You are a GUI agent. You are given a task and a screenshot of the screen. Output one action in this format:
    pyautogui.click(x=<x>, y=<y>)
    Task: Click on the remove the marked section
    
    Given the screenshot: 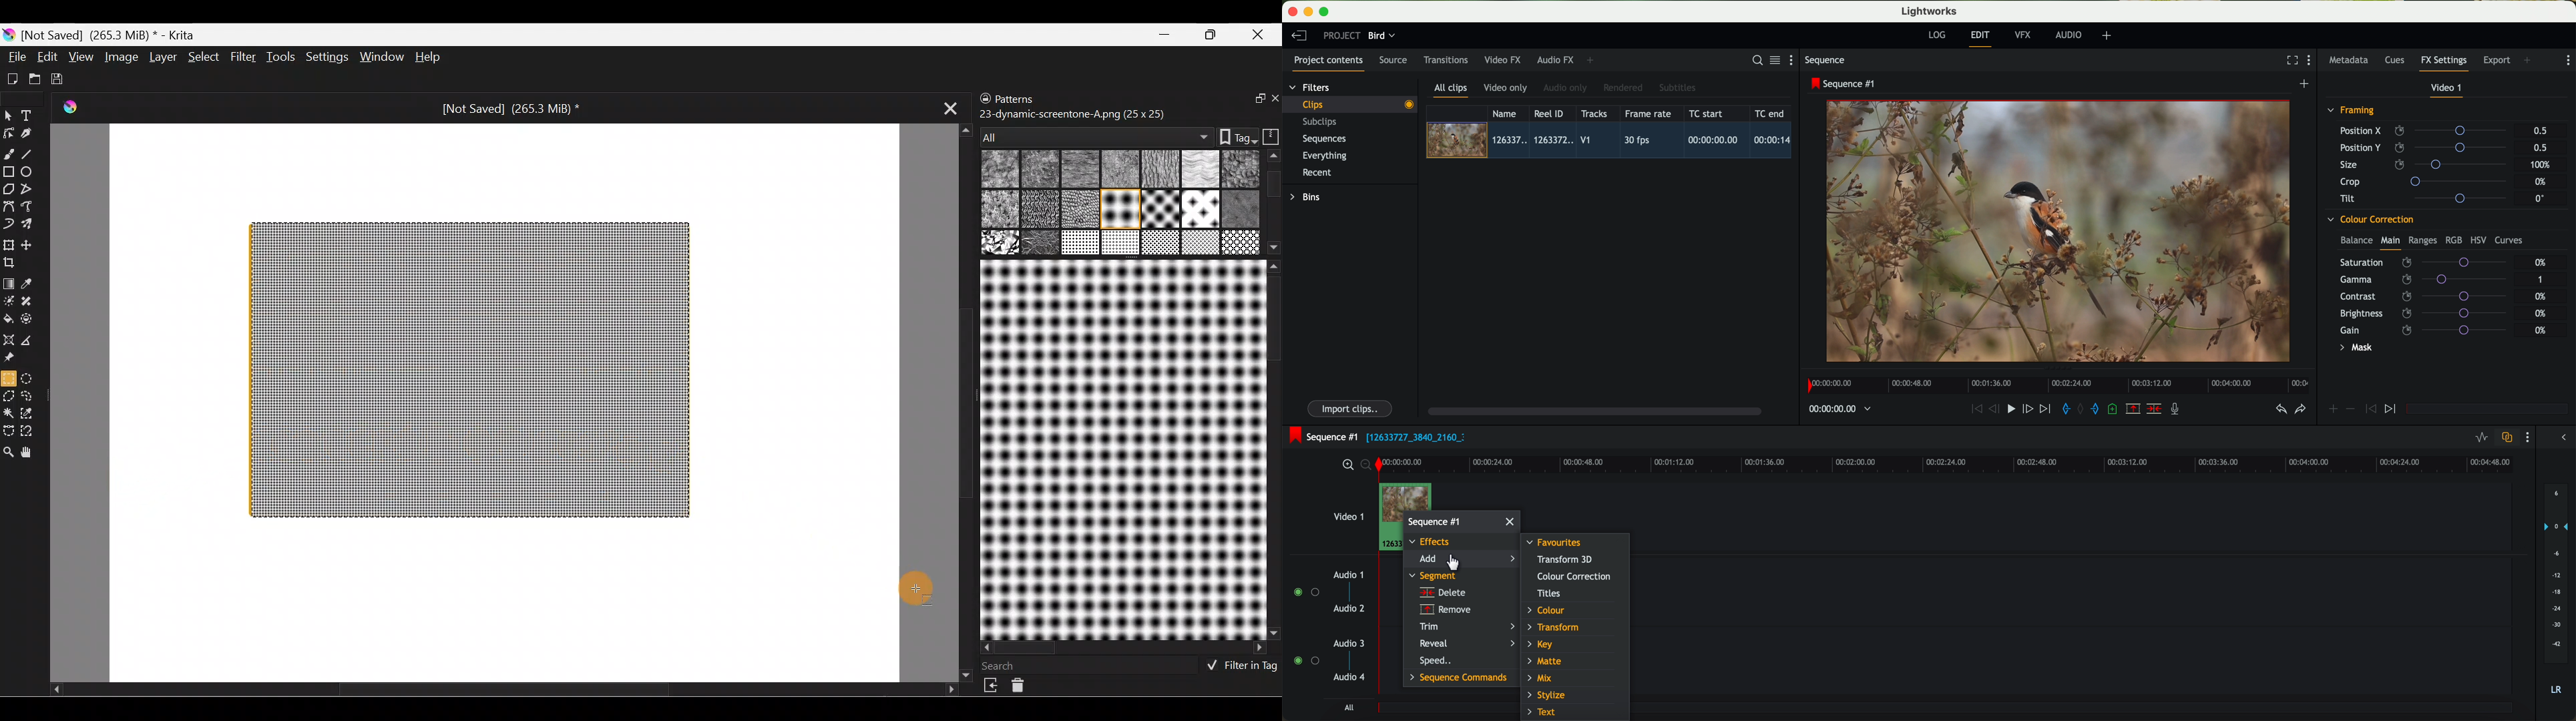 What is the action you would take?
    pyautogui.click(x=2134, y=409)
    